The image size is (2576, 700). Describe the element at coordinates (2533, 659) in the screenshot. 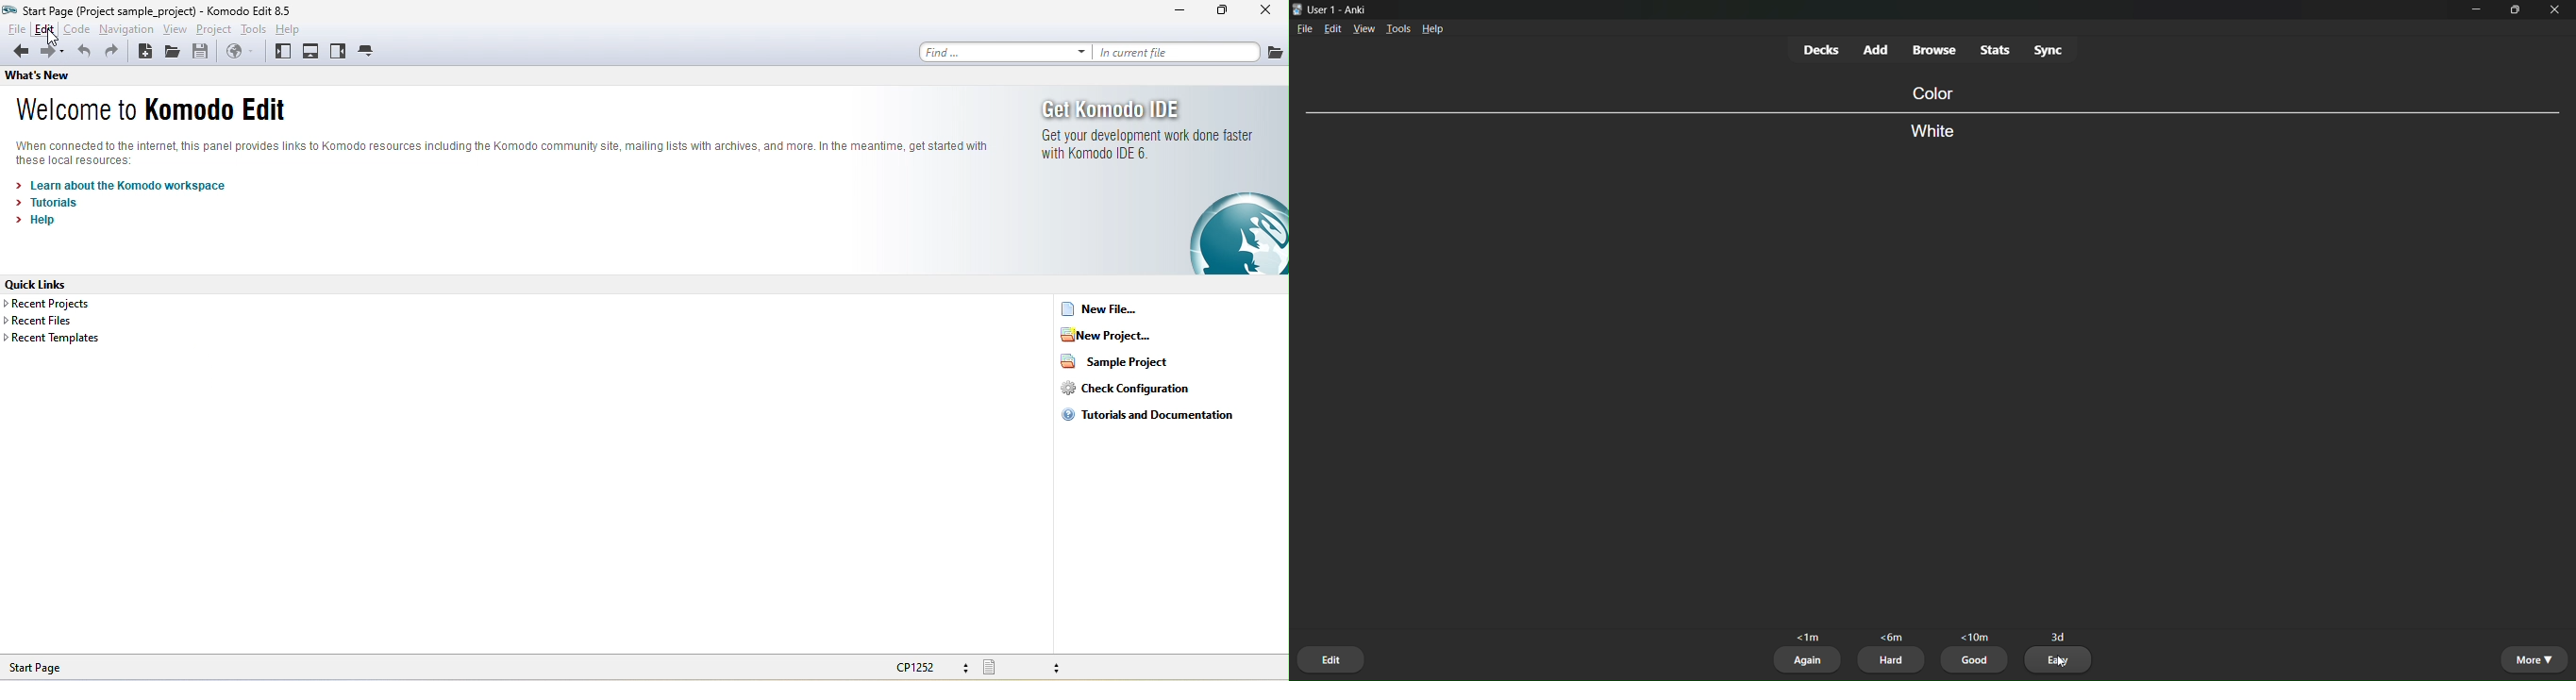

I see `more` at that location.